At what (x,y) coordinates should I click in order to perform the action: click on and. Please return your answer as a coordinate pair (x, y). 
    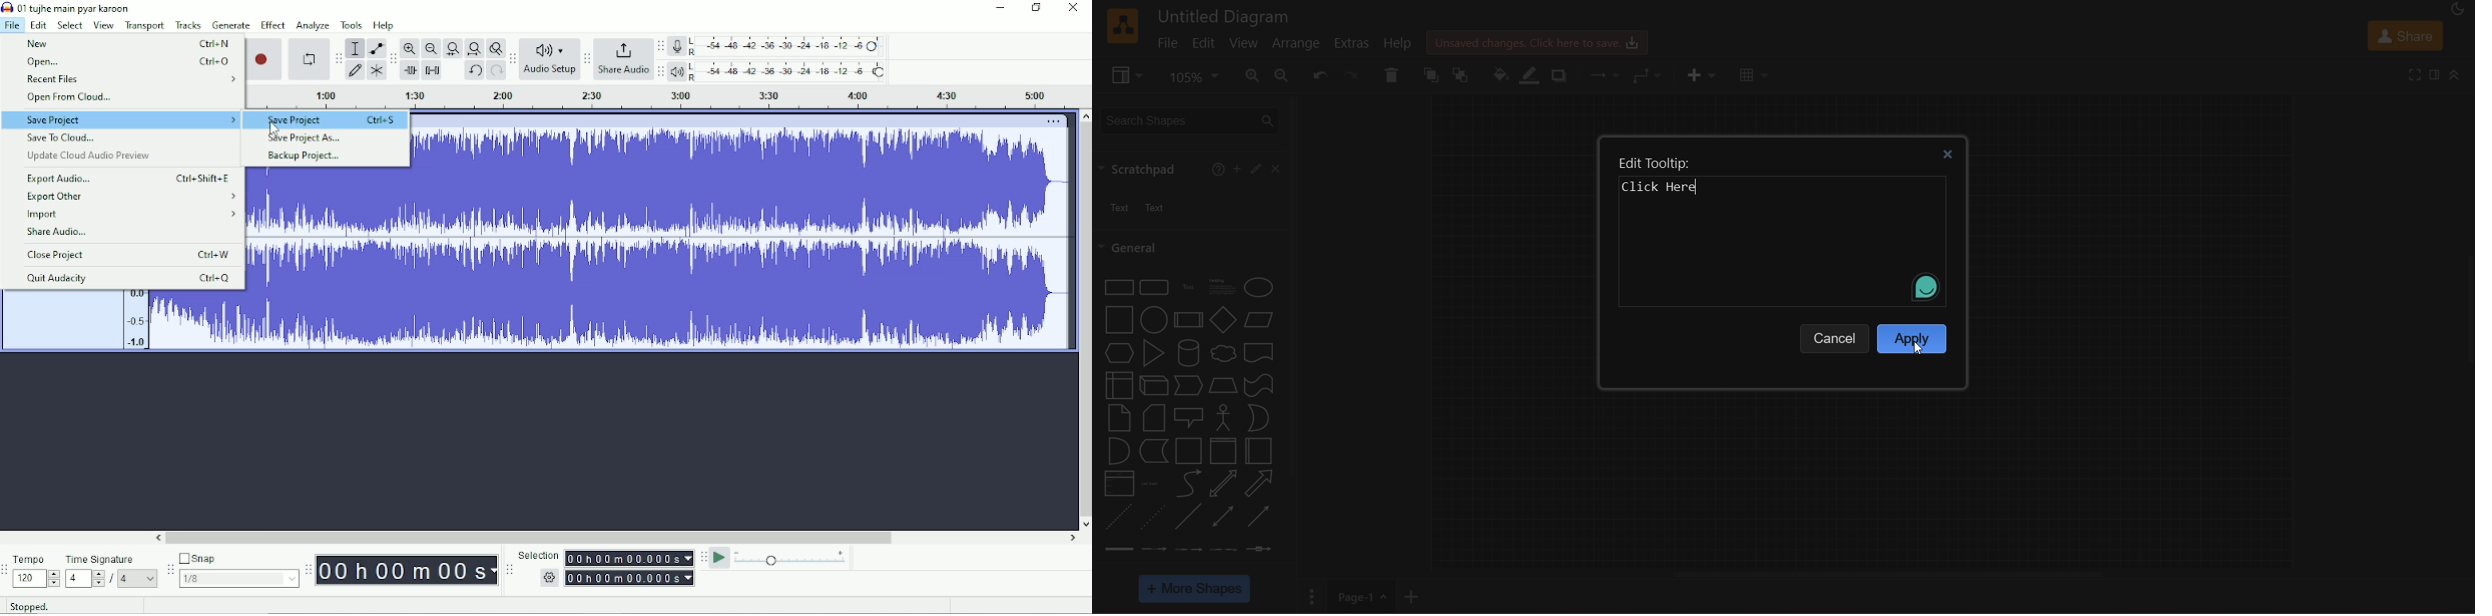
    Looking at the image, I should click on (1117, 450).